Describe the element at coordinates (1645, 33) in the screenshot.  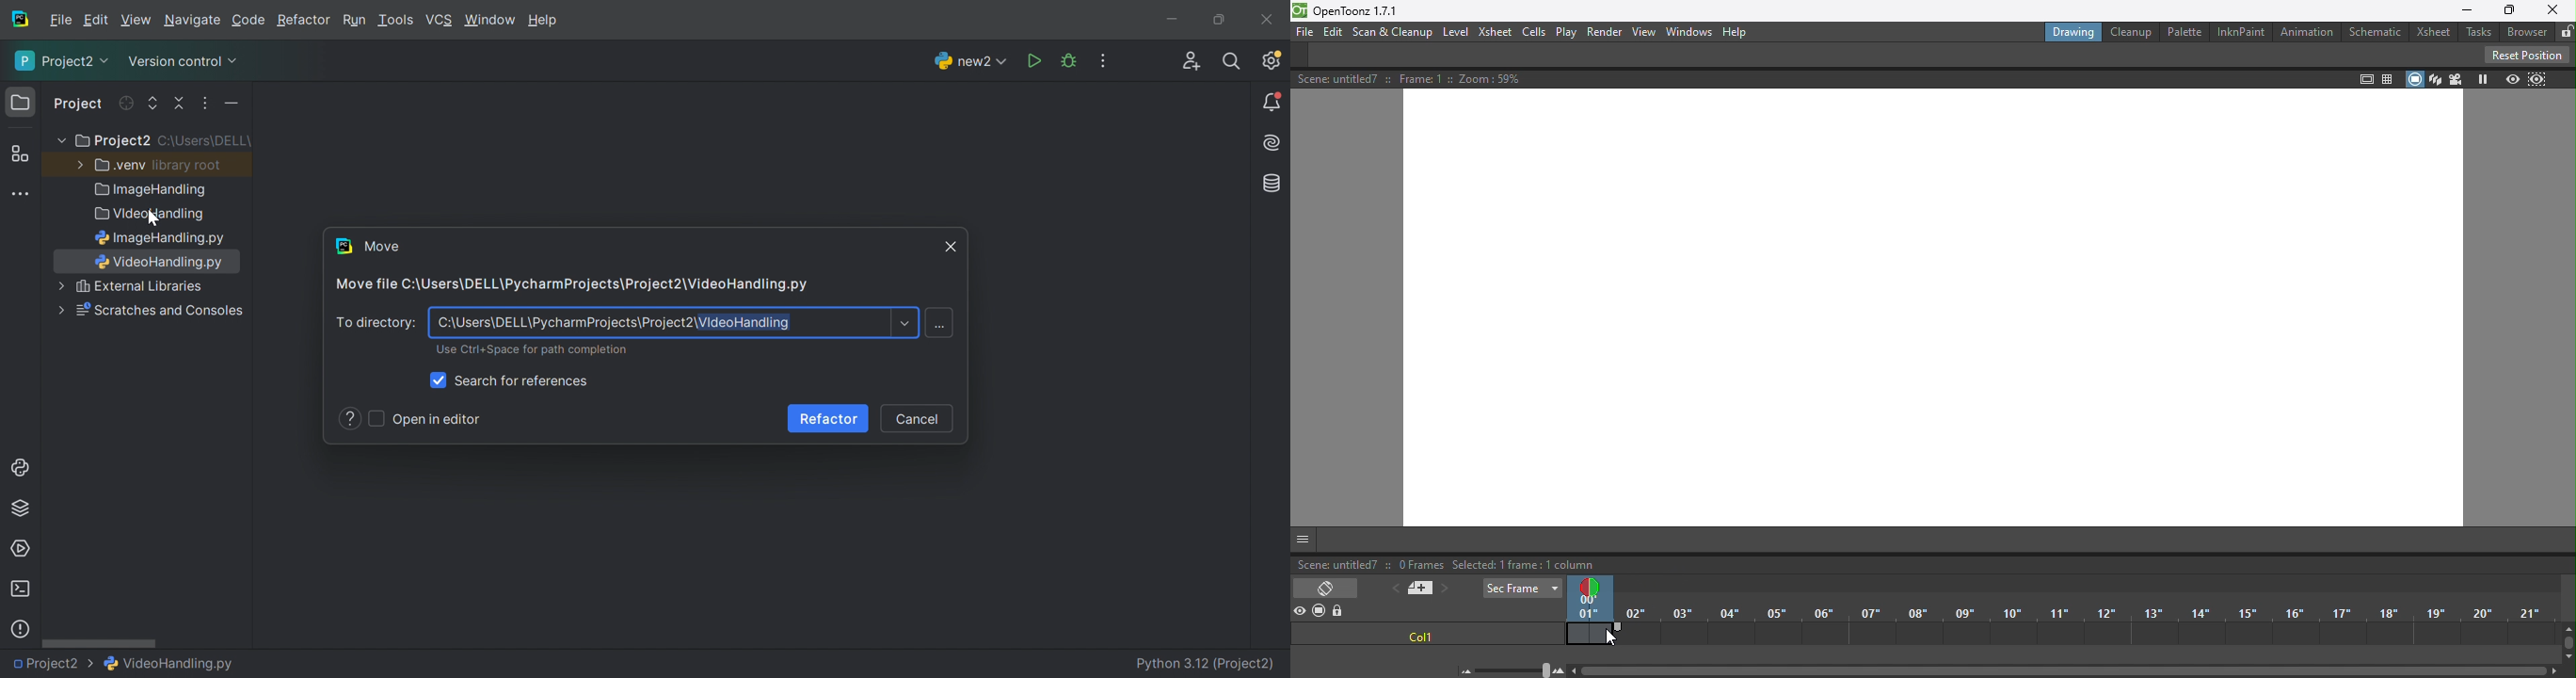
I see `View` at that location.